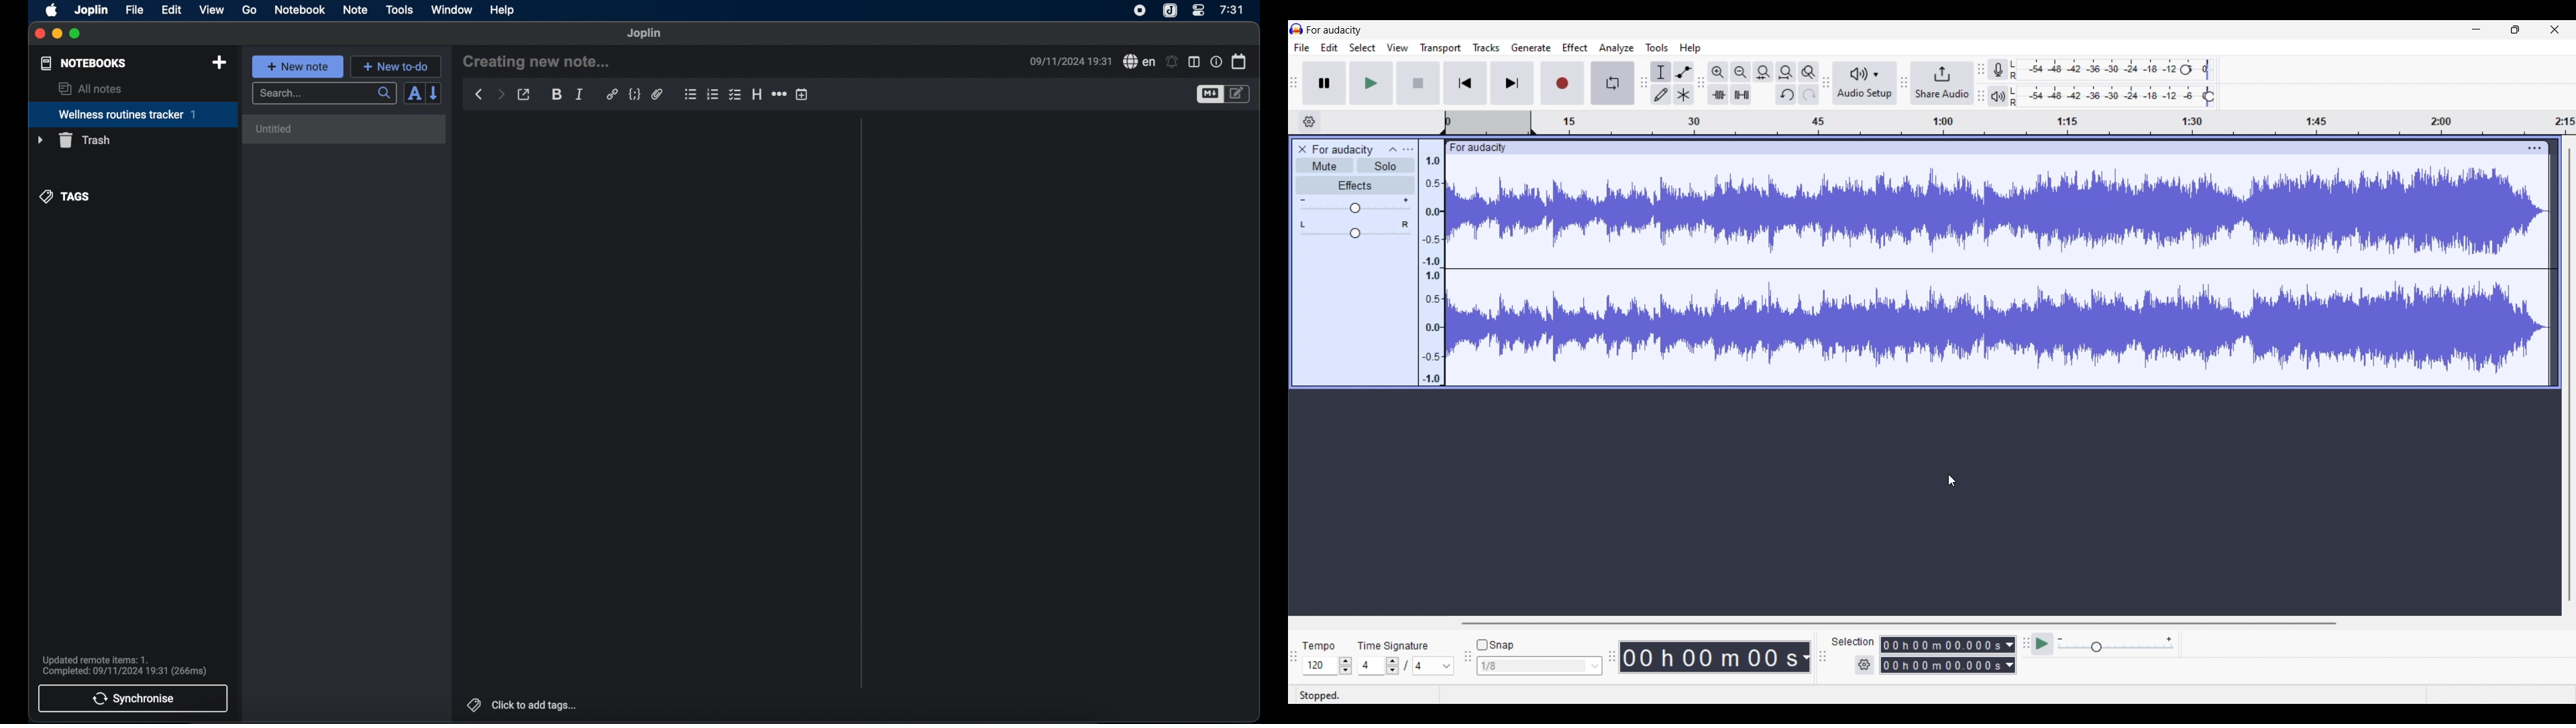  What do you see at coordinates (478, 95) in the screenshot?
I see `back` at bounding box center [478, 95].